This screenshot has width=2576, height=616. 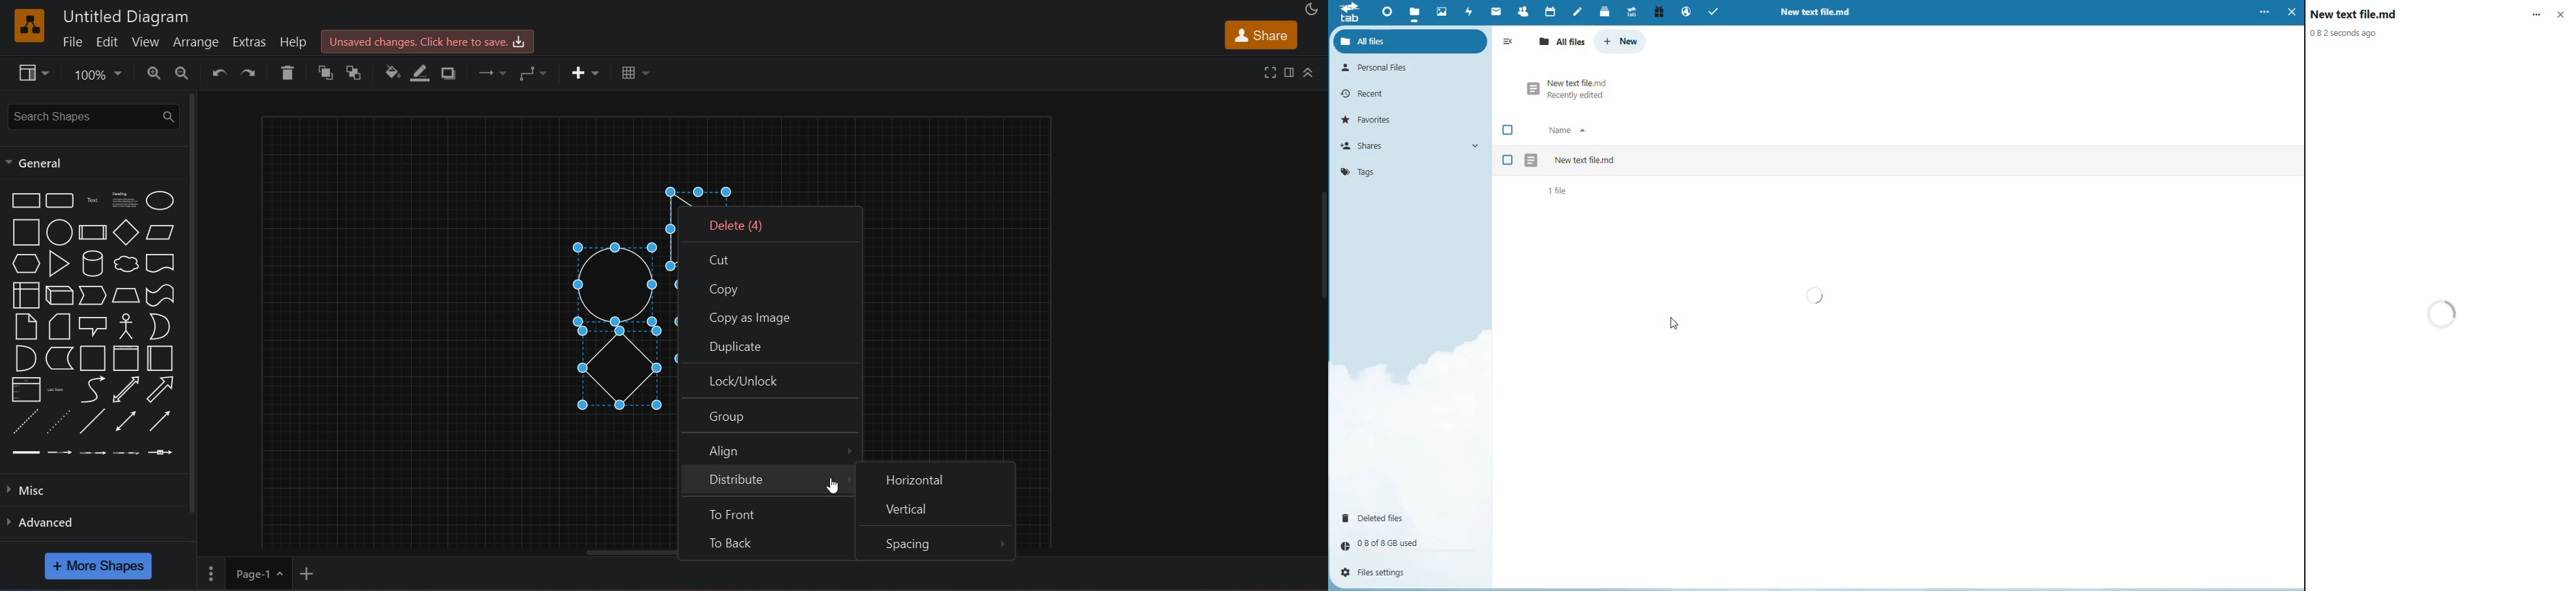 I want to click on cylinder, so click(x=93, y=264).